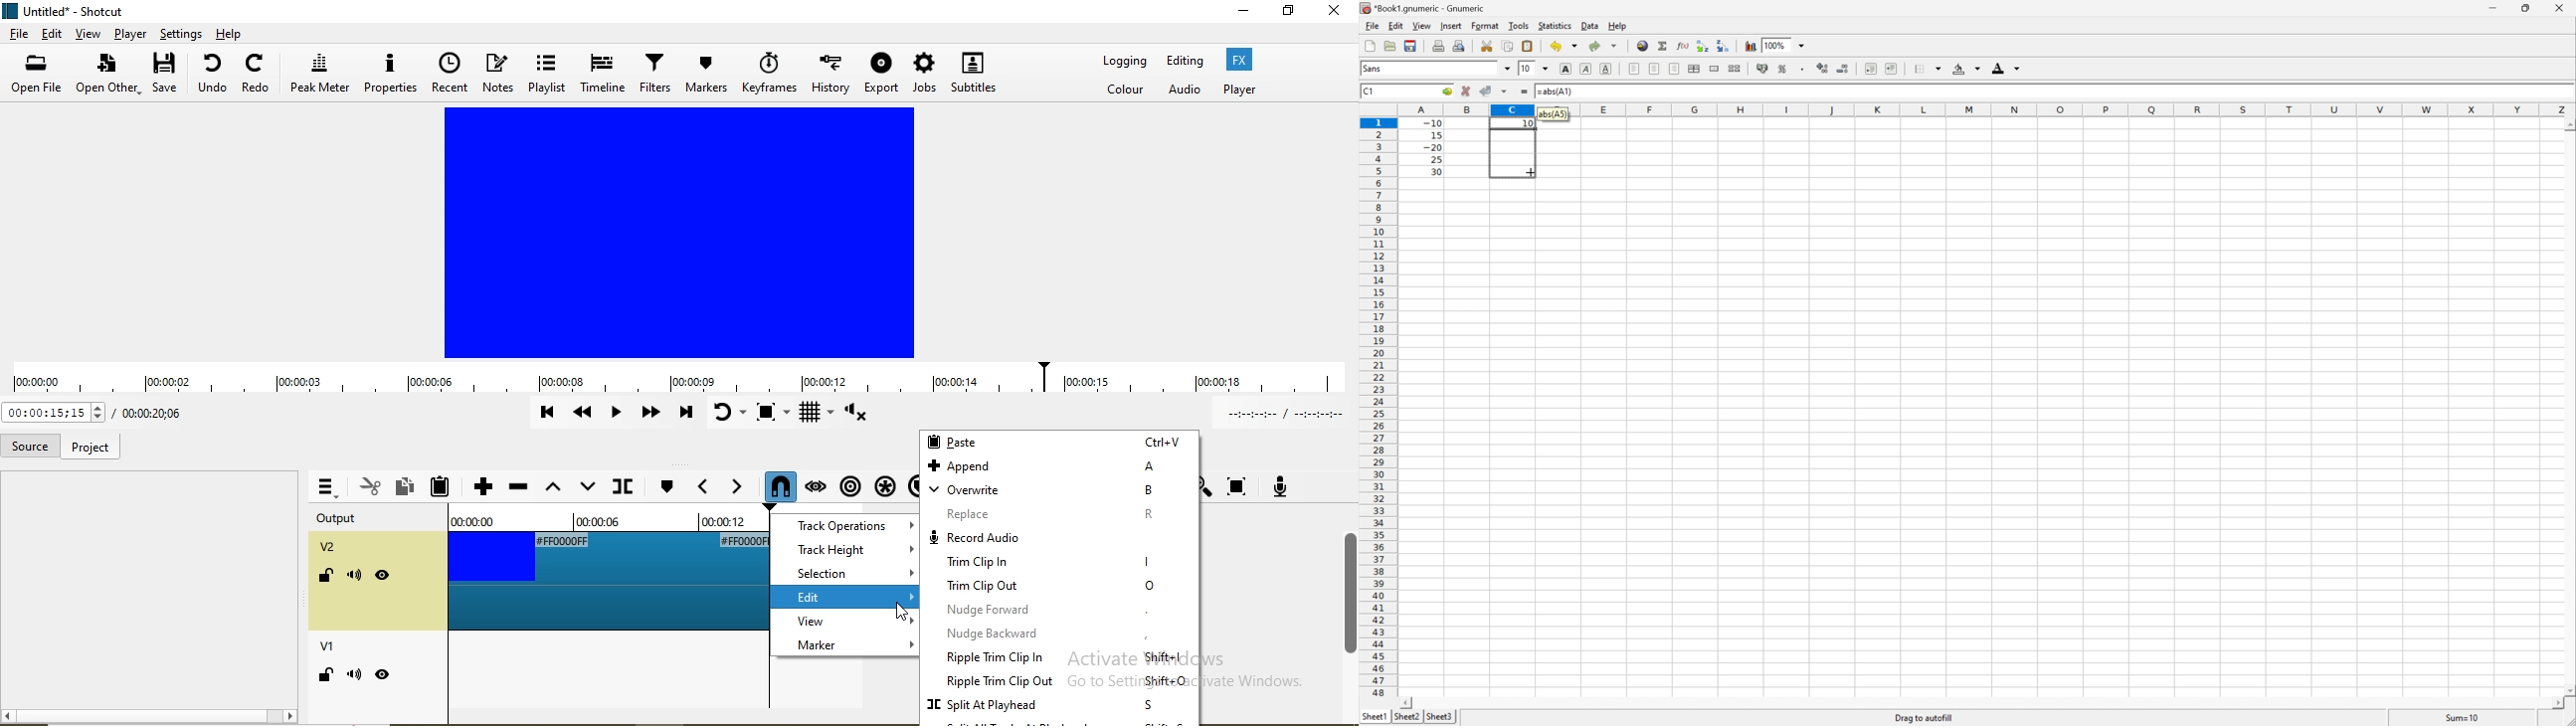 Image resolution: width=2576 pixels, height=728 pixels. I want to click on 10, so click(1526, 69).